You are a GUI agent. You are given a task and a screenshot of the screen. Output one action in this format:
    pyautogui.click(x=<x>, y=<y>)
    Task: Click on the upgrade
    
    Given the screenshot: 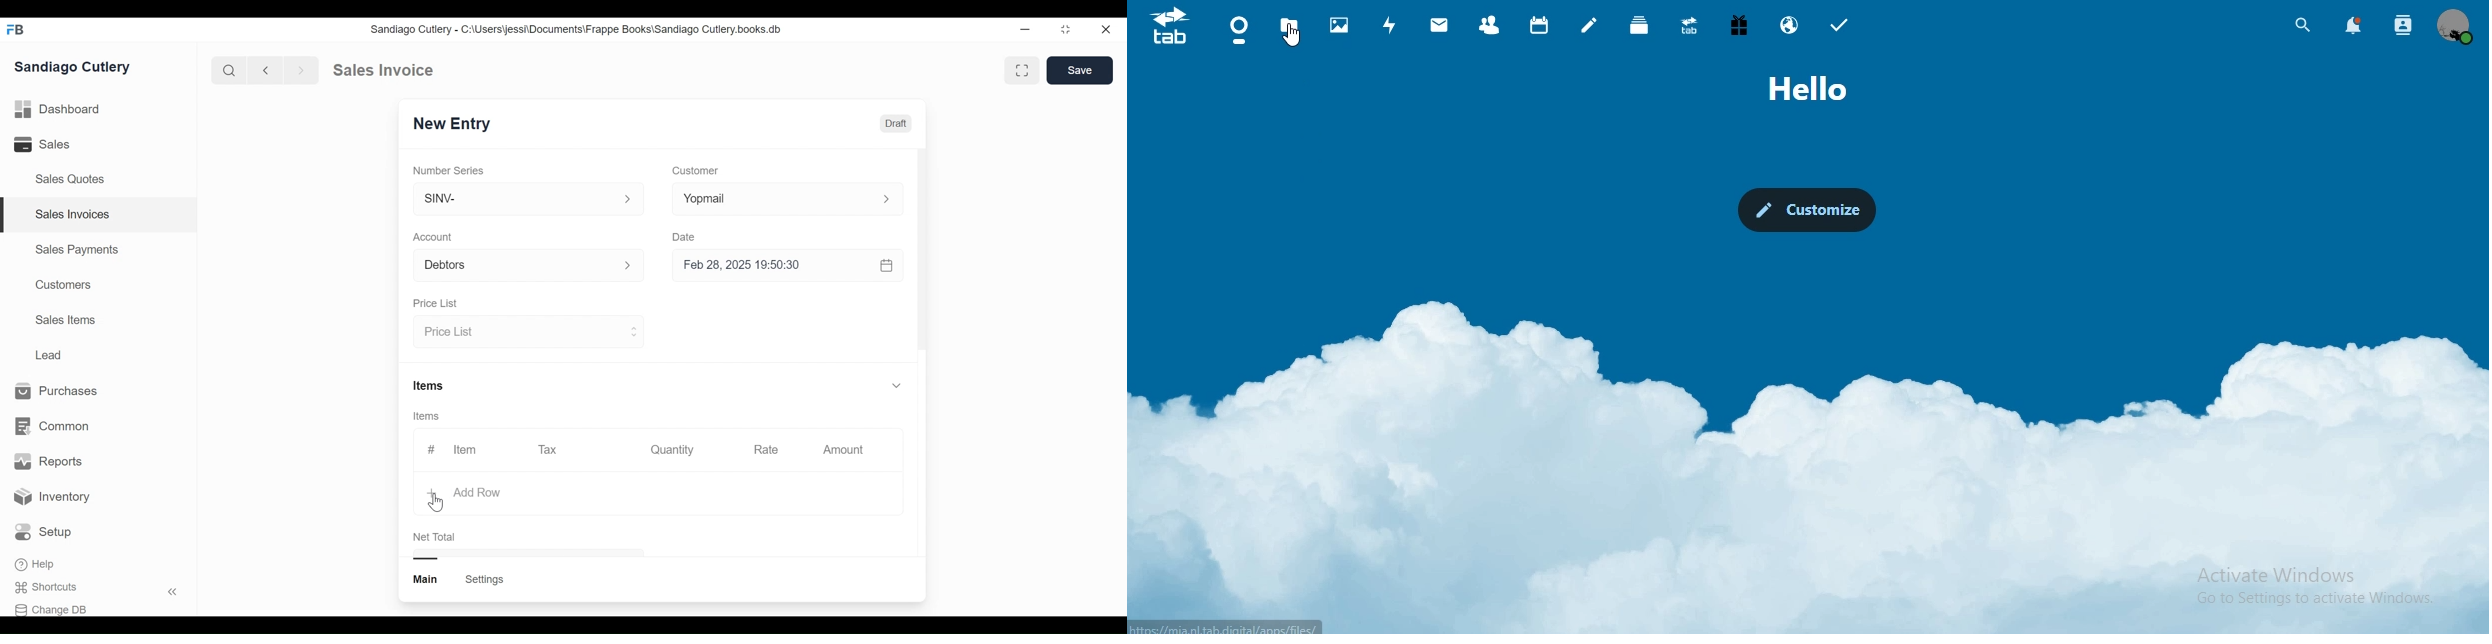 What is the action you would take?
    pyautogui.click(x=1692, y=27)
    